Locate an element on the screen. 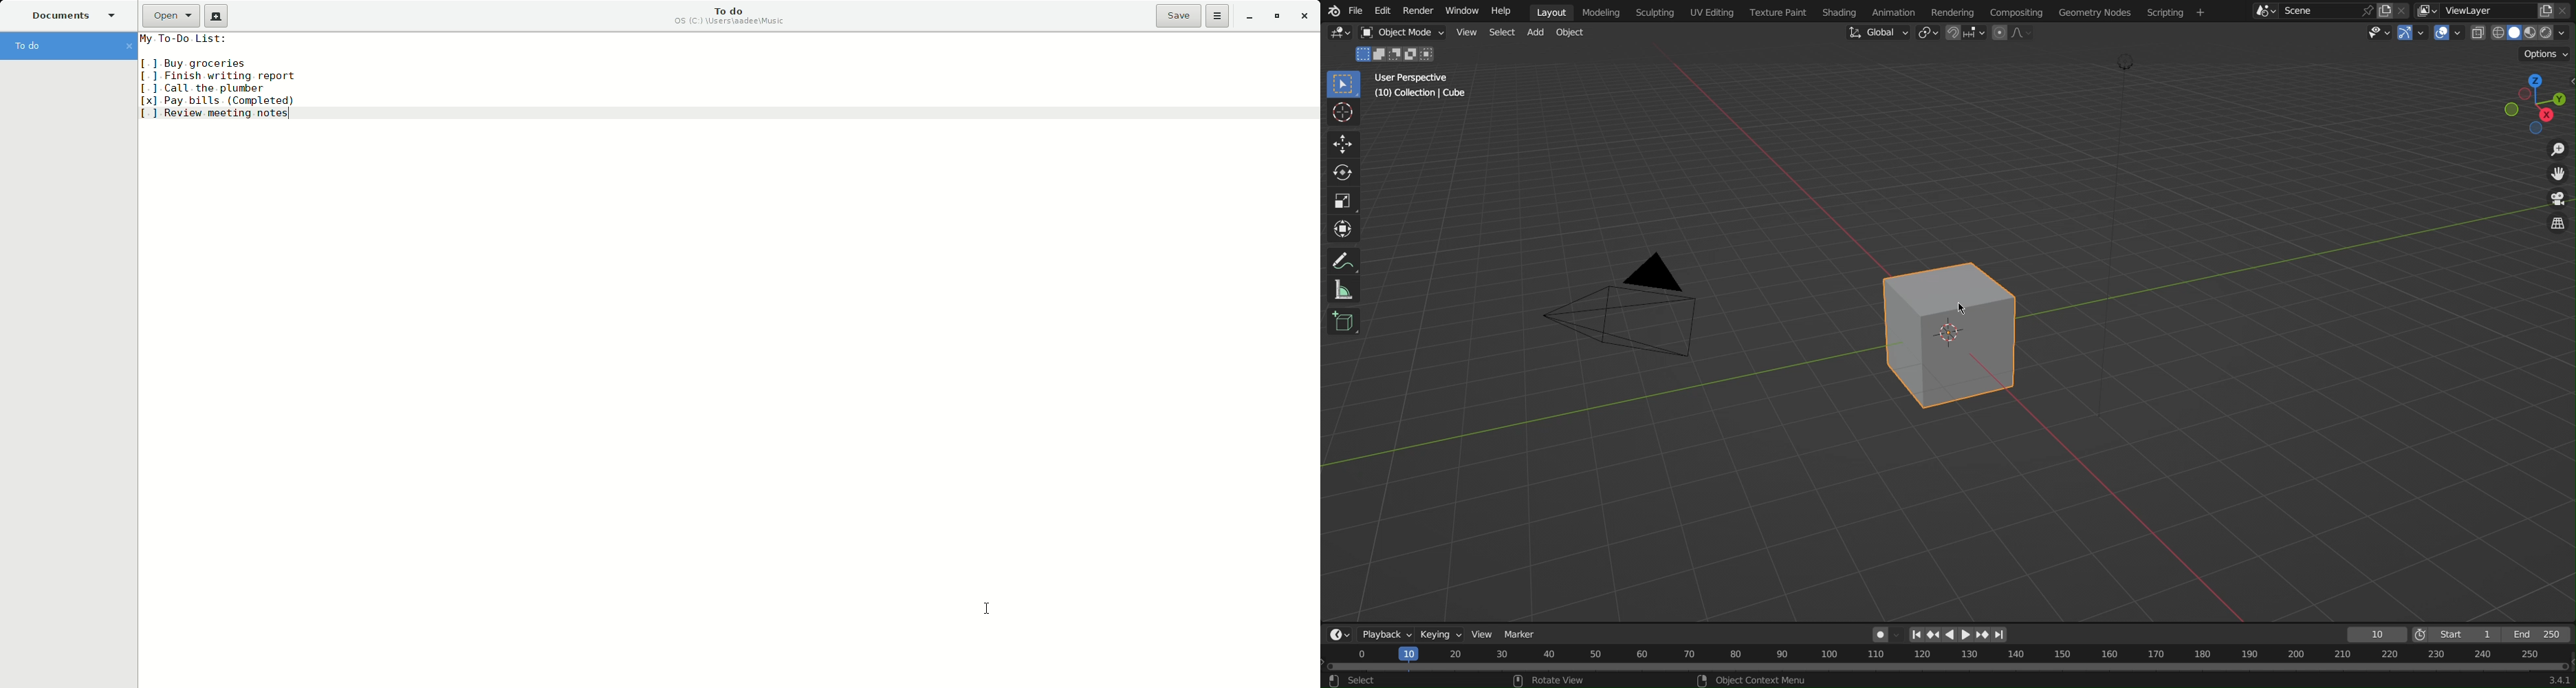 The image size is (2576, 700). Timeline is located at coordinates (1946, 668).